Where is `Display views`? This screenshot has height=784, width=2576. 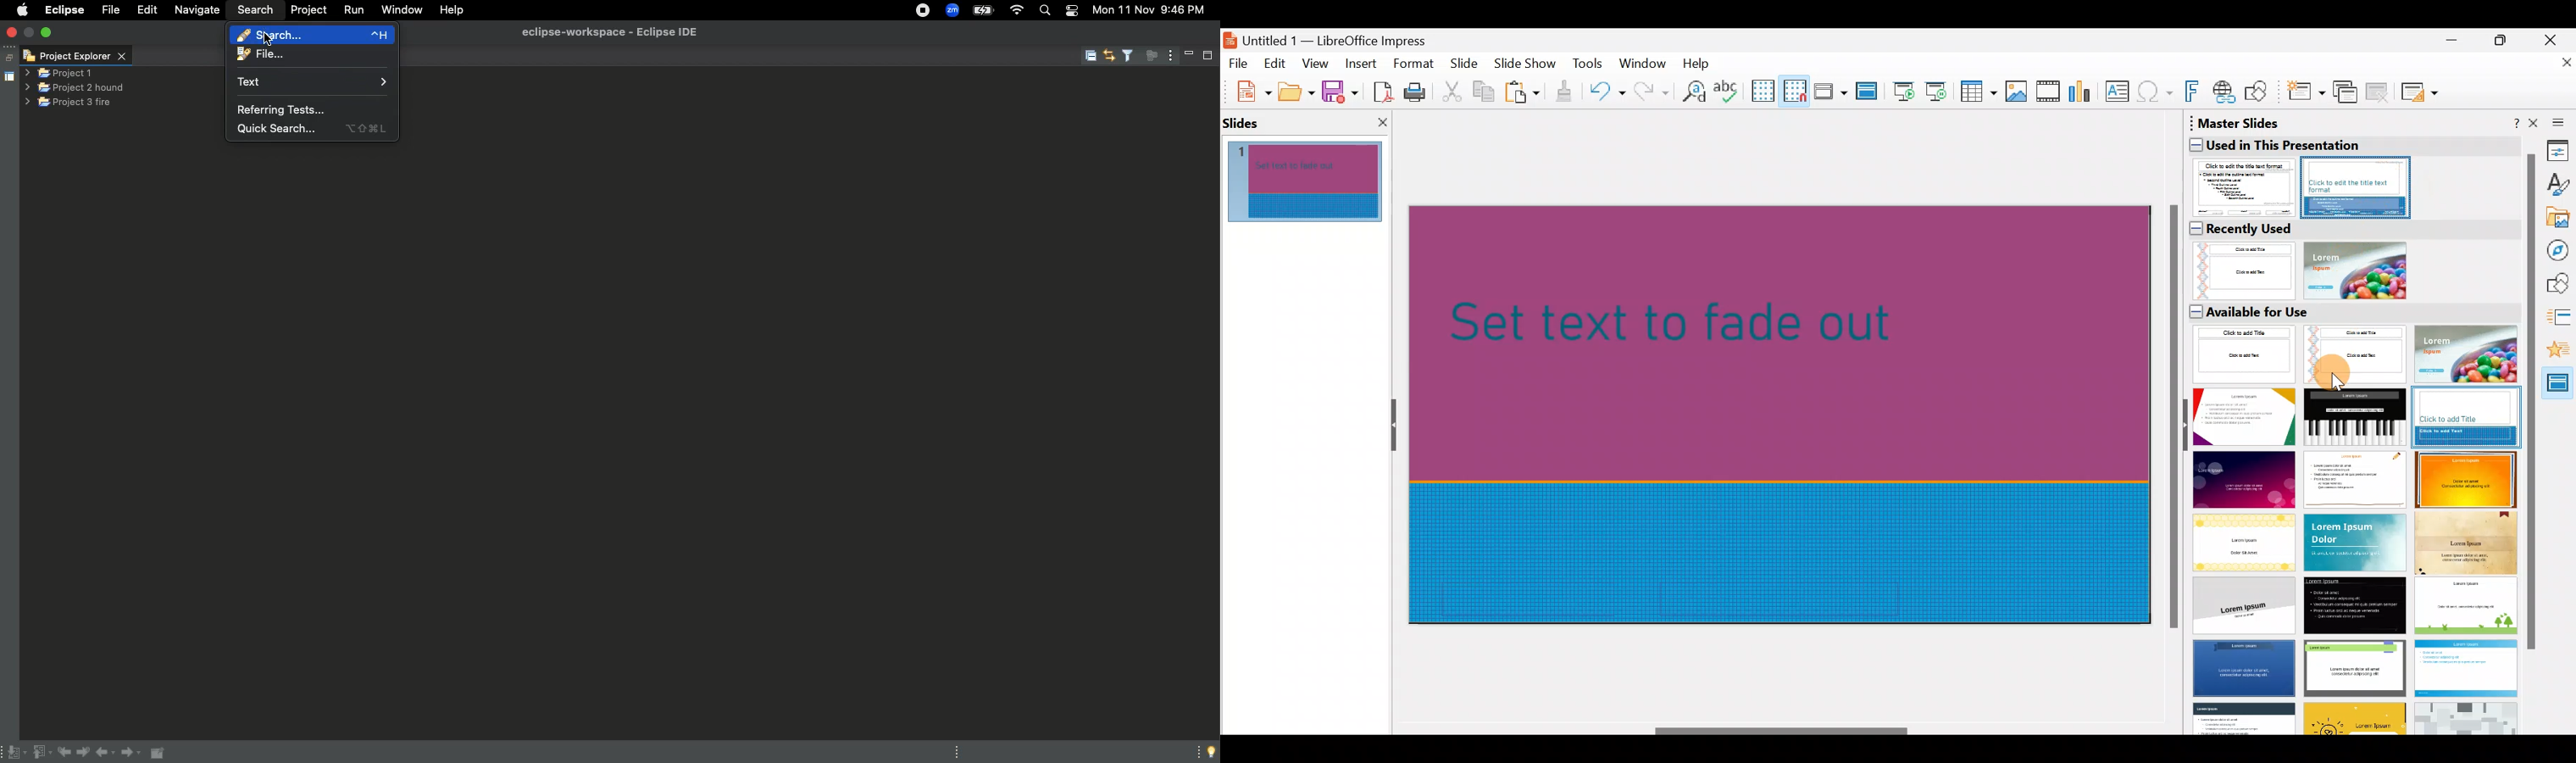
Display views is located at coordinates (1830, 90).